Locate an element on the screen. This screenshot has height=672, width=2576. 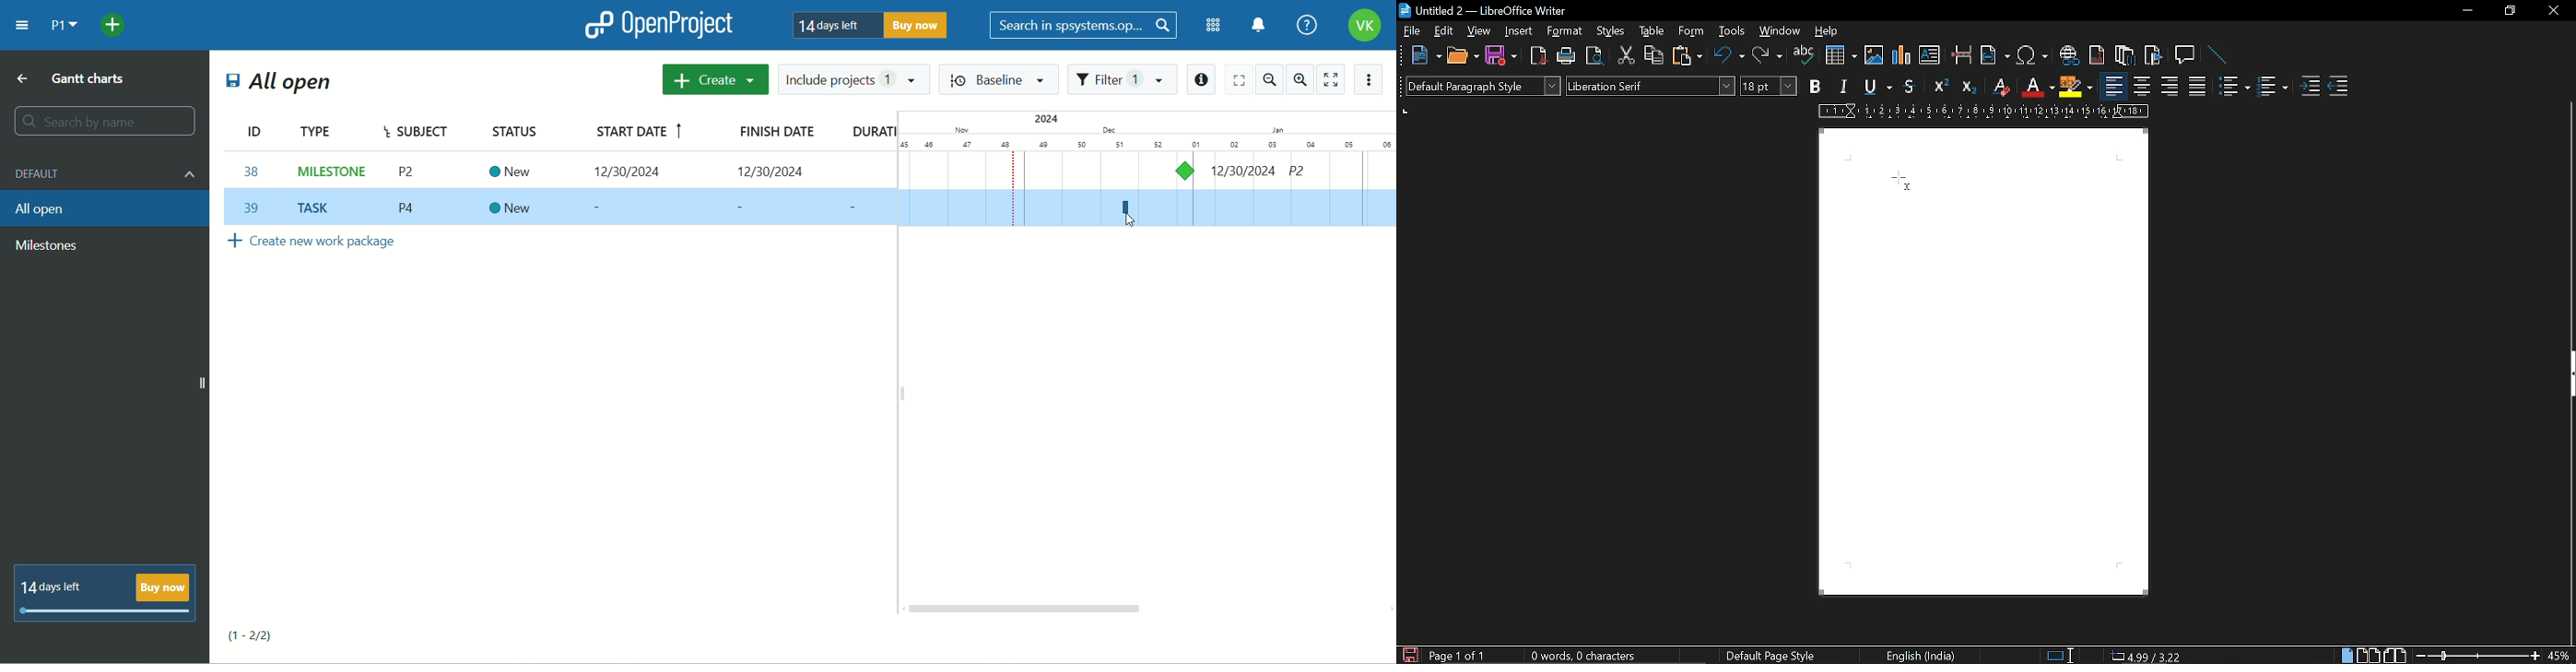
account is located at coordinates (1366, 25).